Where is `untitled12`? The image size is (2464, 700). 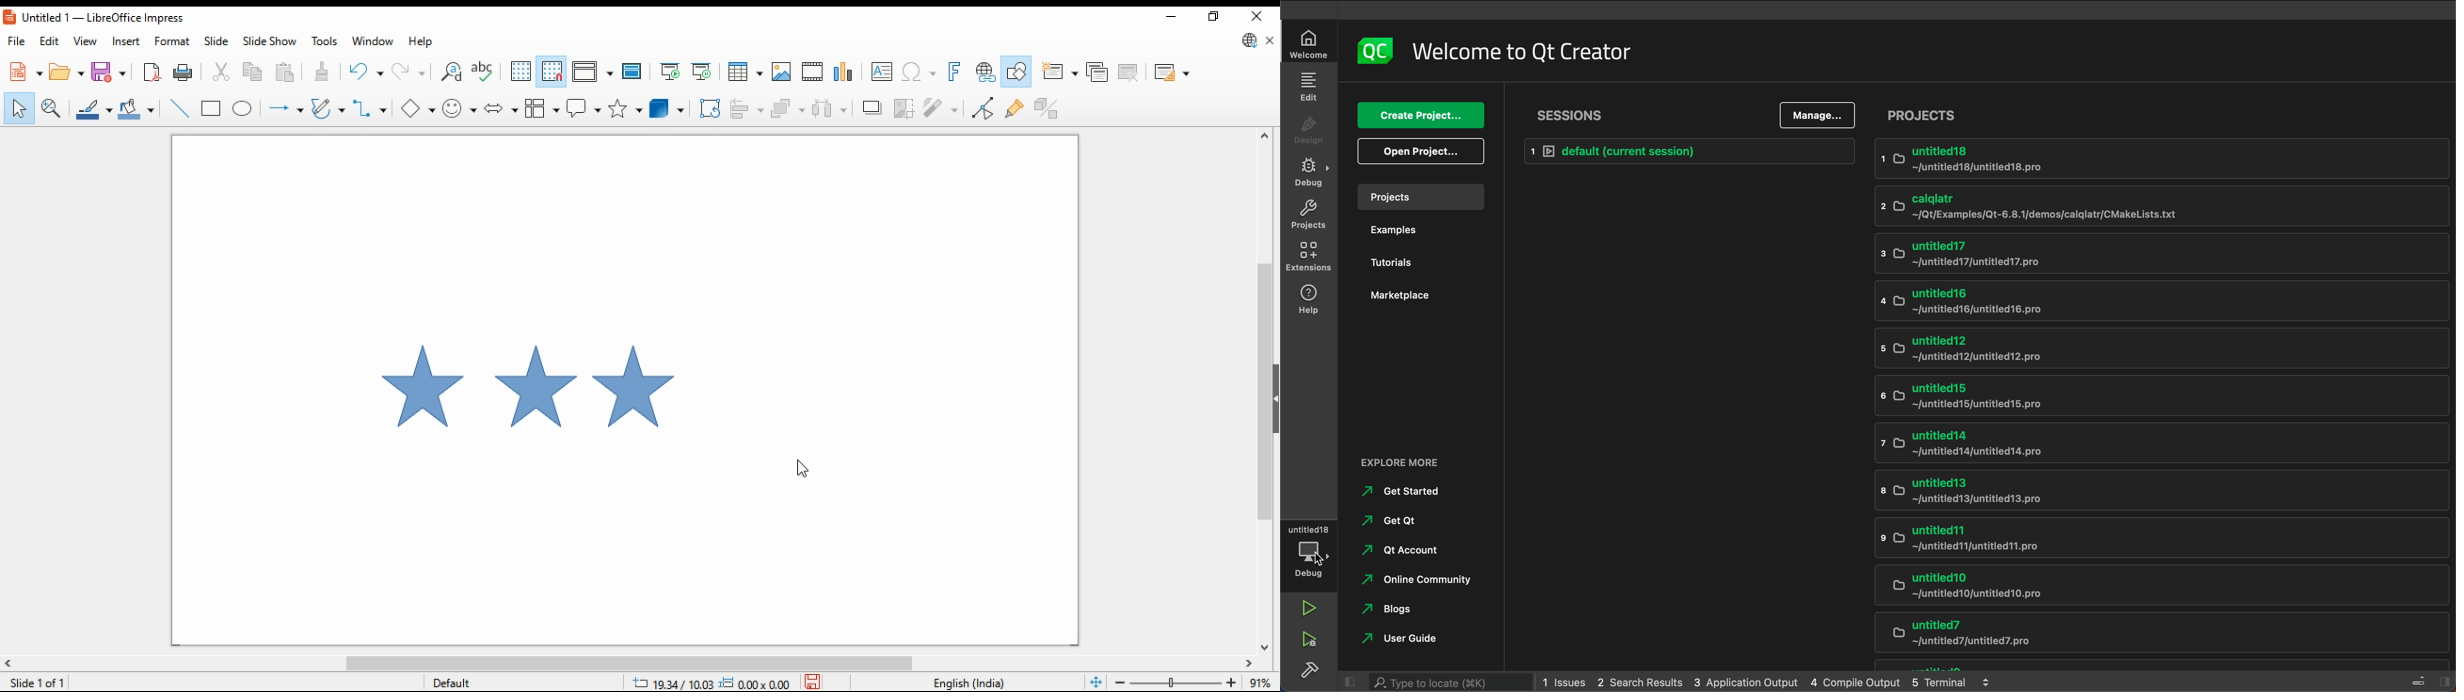
untitled12 is located at coordinates (2118, 348).